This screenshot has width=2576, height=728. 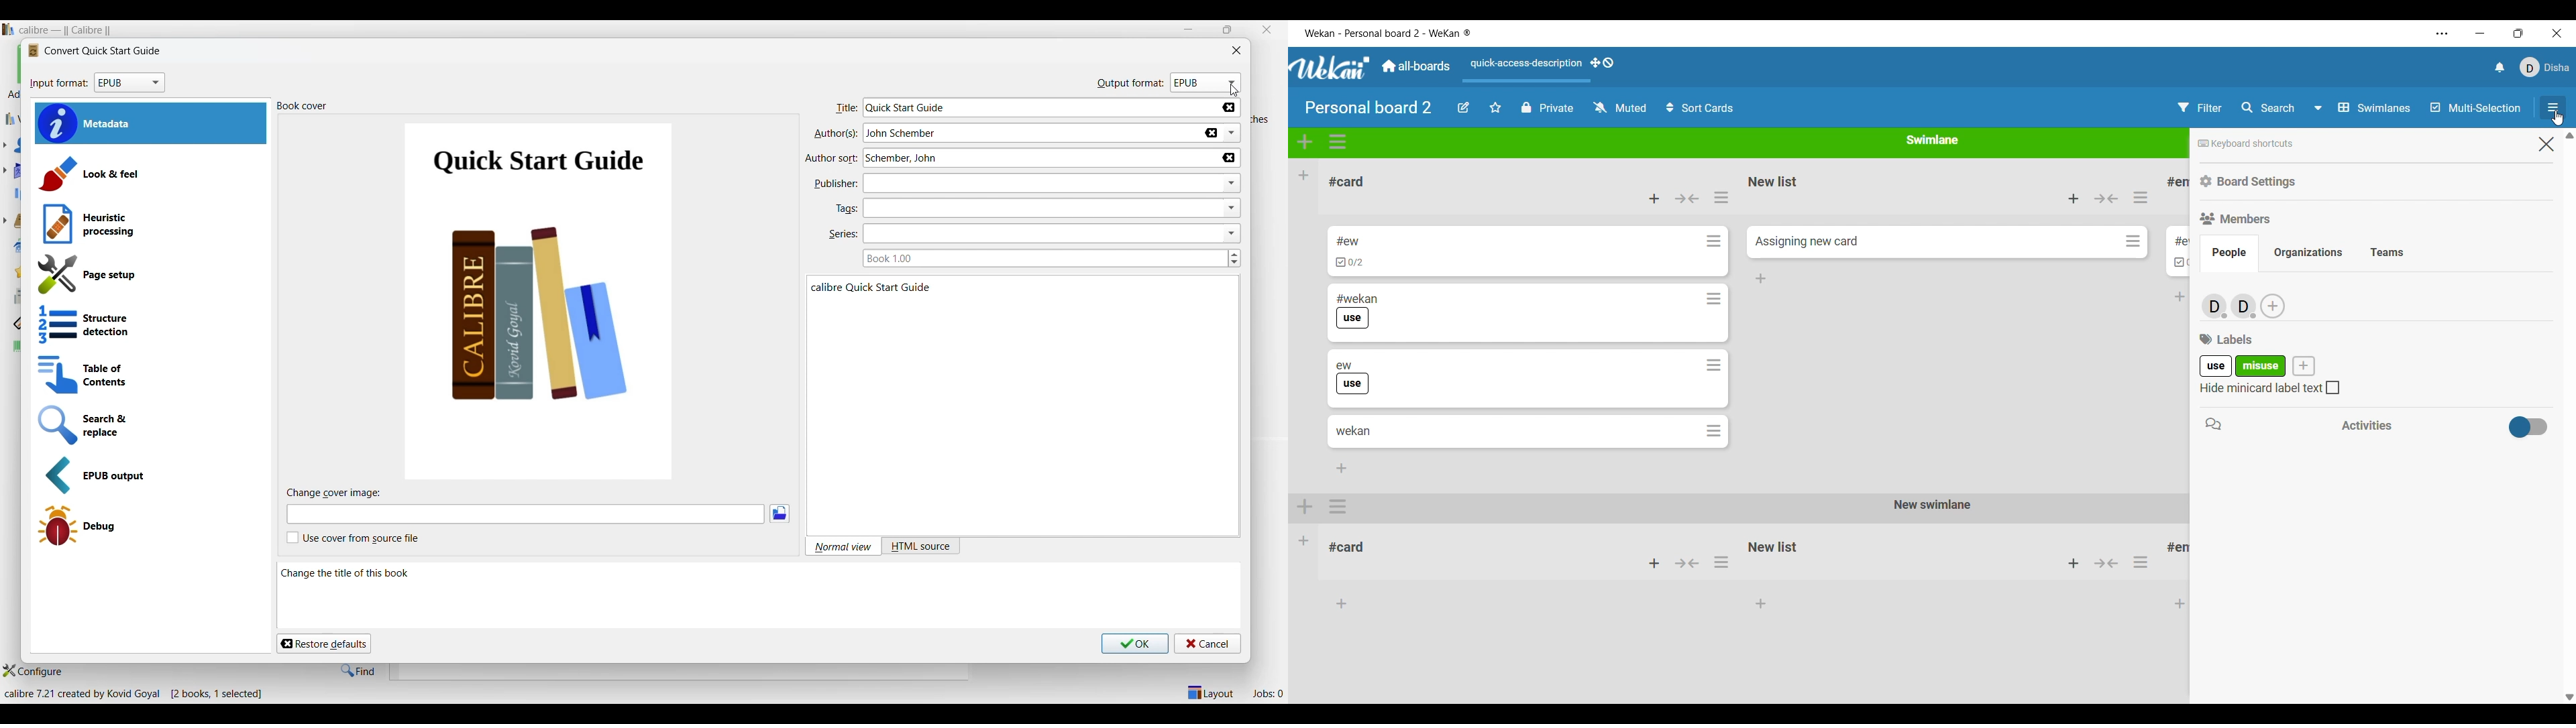 What do you see at coordinates (1209, 692) in the screenshot?
I see `Show/Hide parts of layout` at bounding box center [1209, 692].